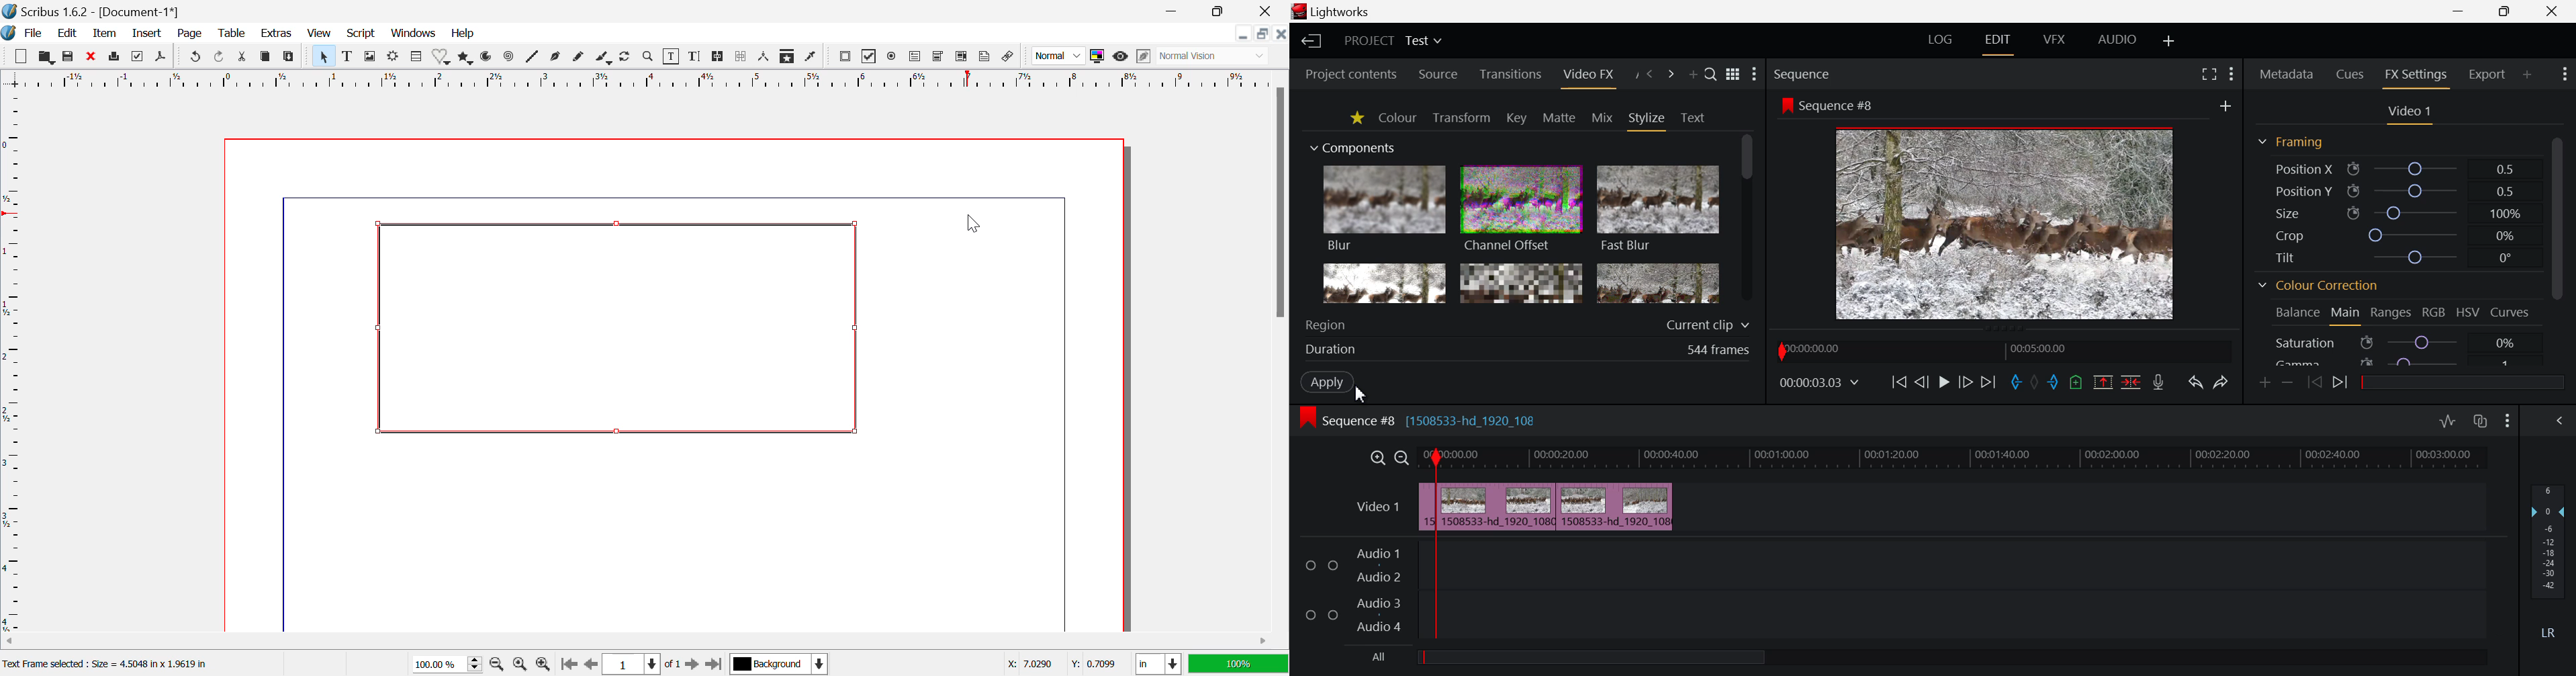  What do you see at coordinates (766, 57) in the screenshot?
I see `Measurements` at bounding box center [766, 57].